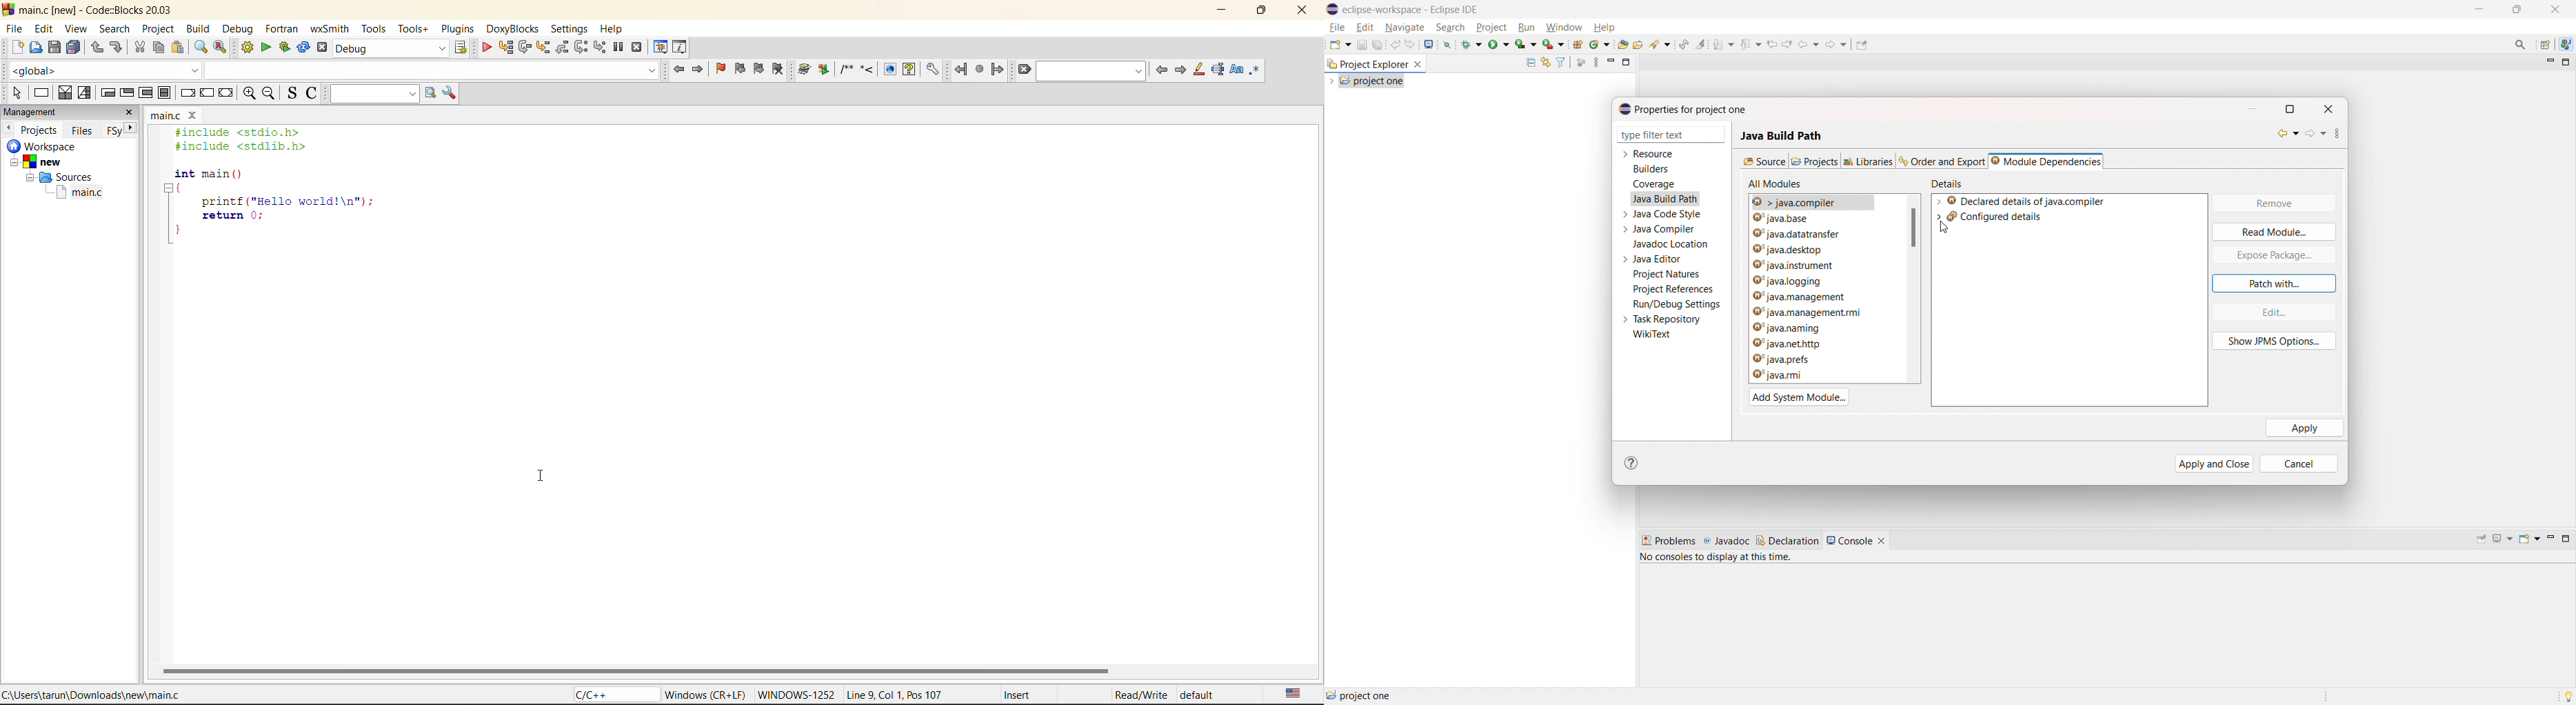  I want to click on replace, so click(222, 48).